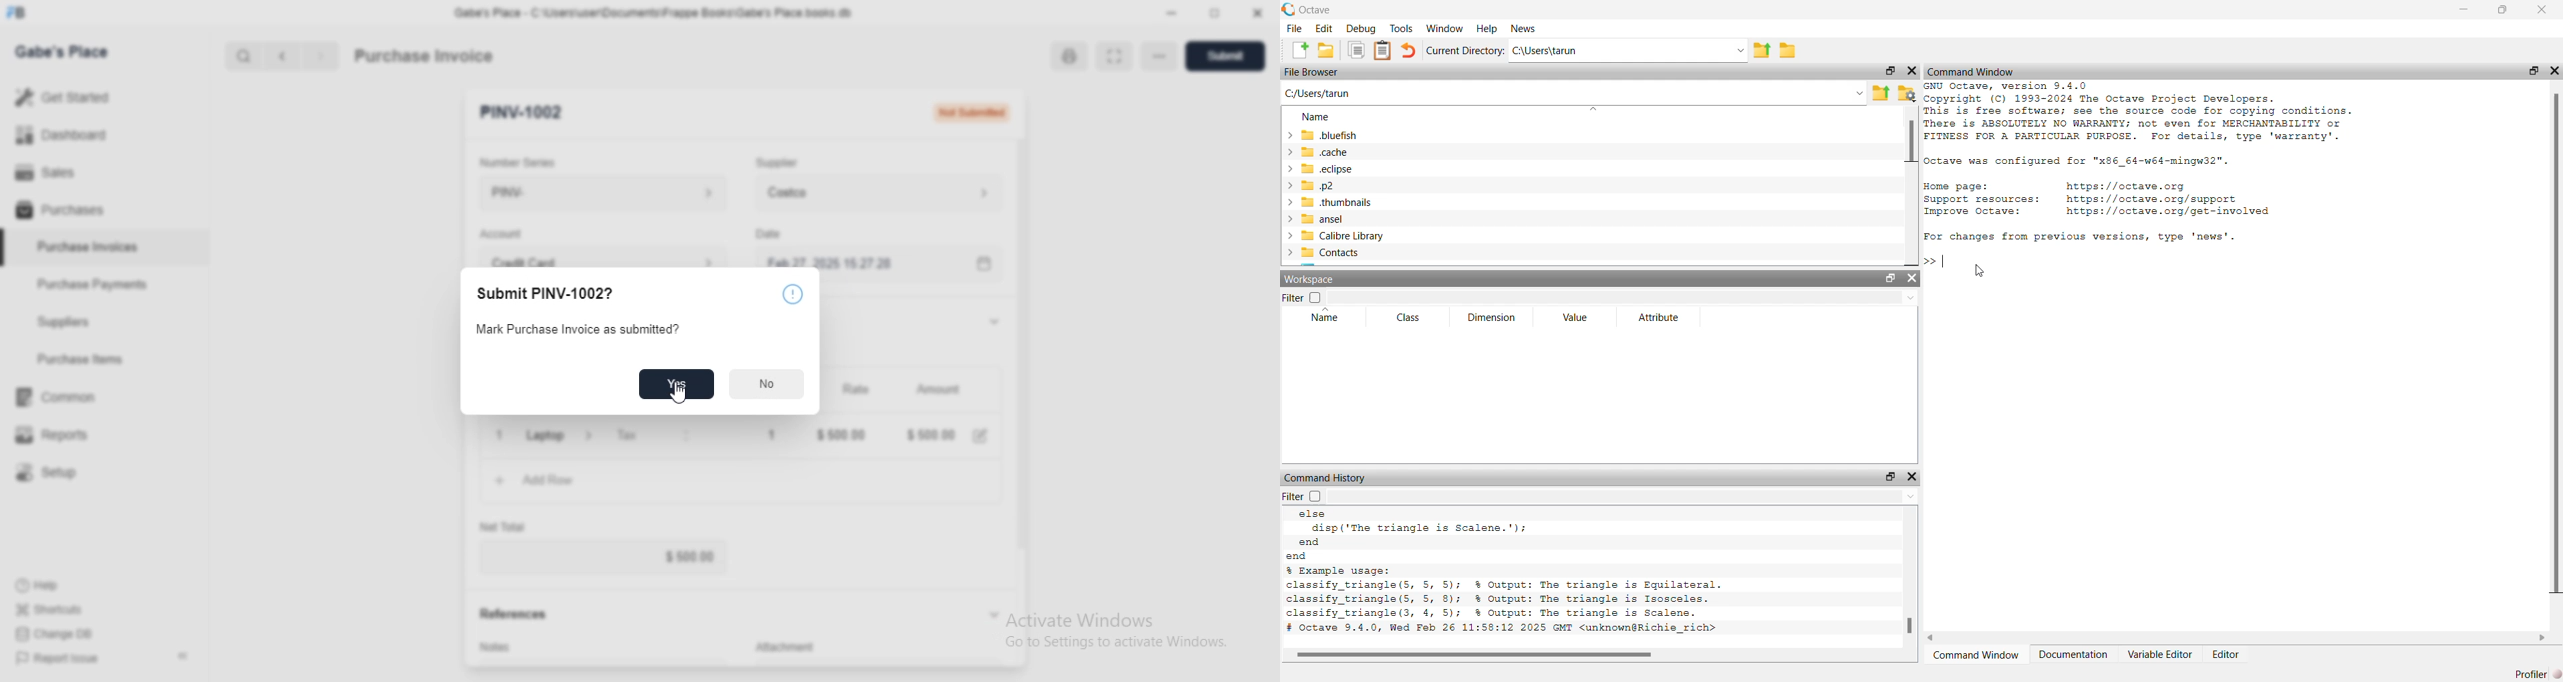 This screenshot has height=700, width=2576. Describe the element at coordinates (1215, 13) in the screenshot. I see `Change dimension` at that location.